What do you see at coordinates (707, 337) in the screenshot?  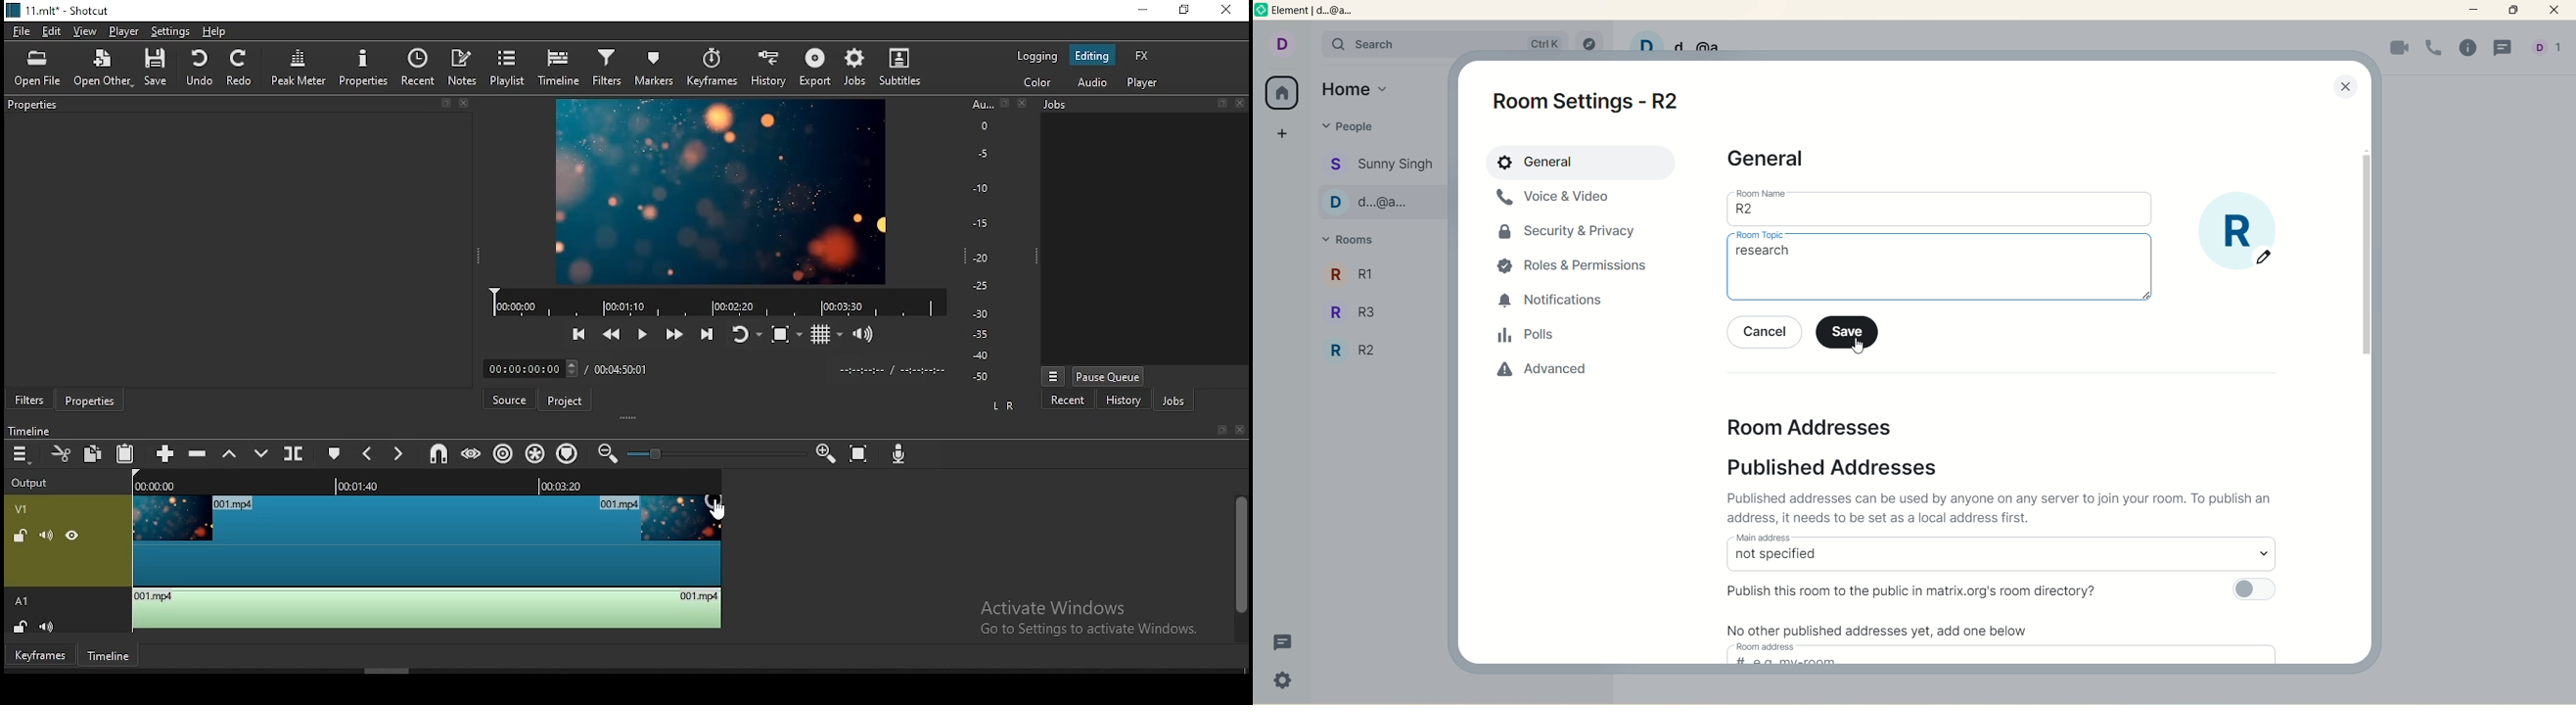 I see `skip to the next point` at bounding box center [707, 337].